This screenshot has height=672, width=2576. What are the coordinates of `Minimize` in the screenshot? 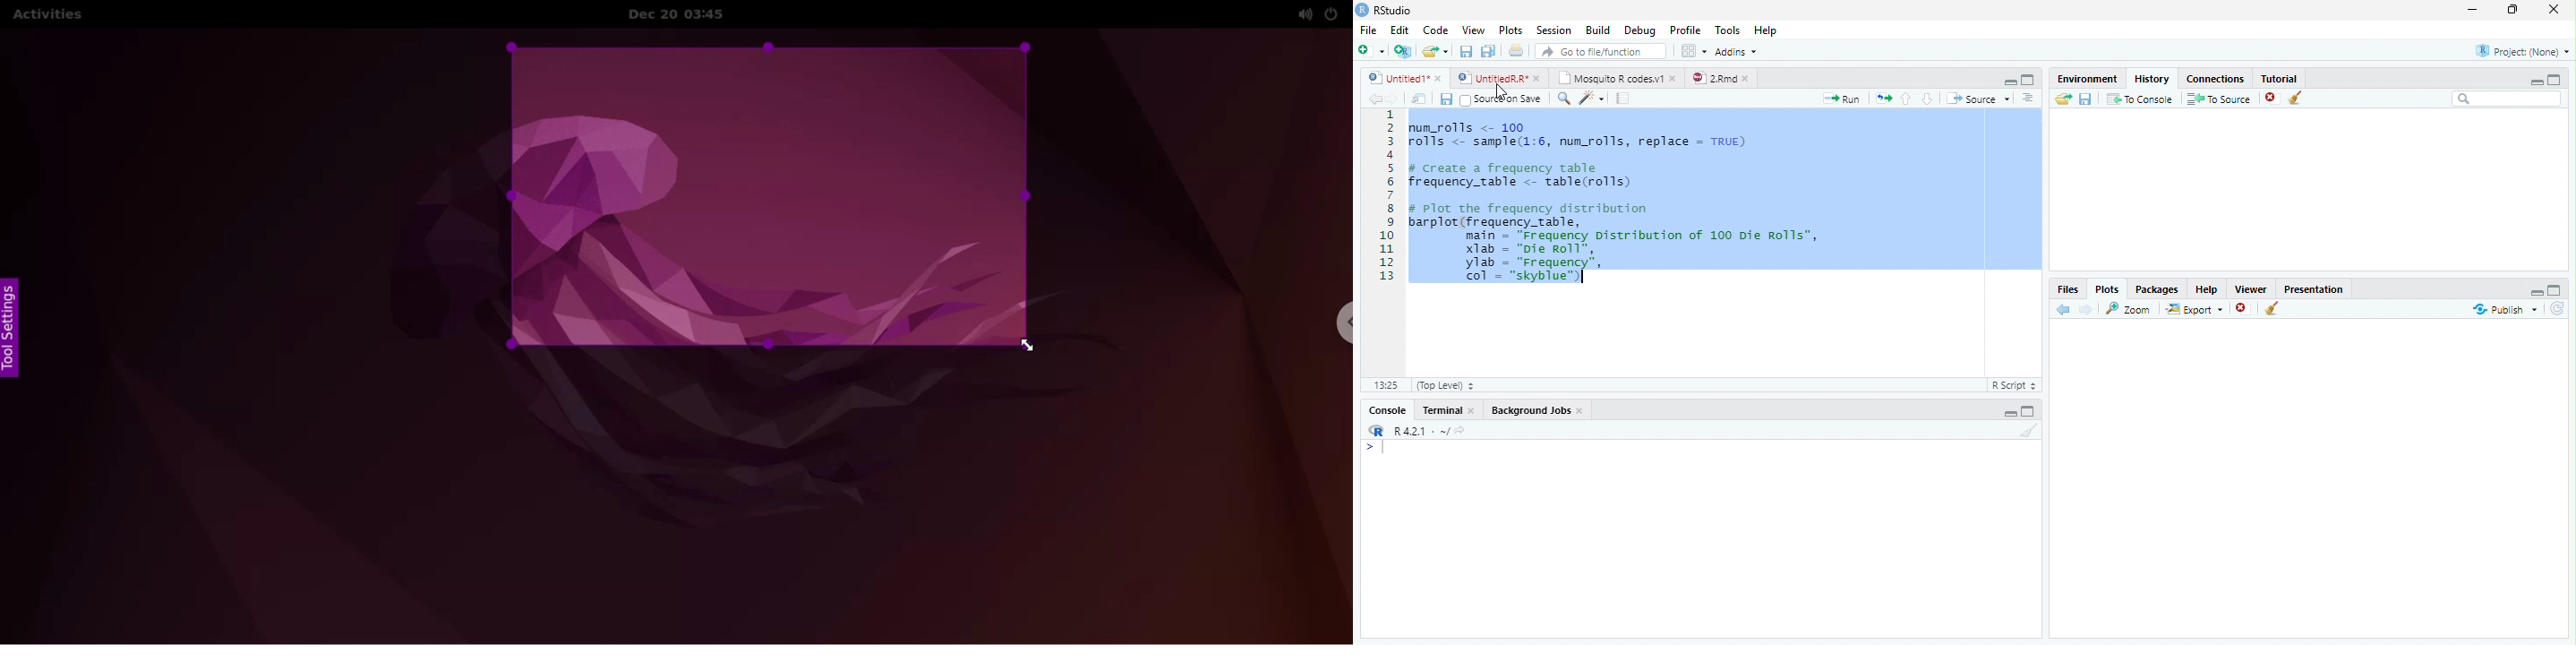 It's located at (2473, 10).